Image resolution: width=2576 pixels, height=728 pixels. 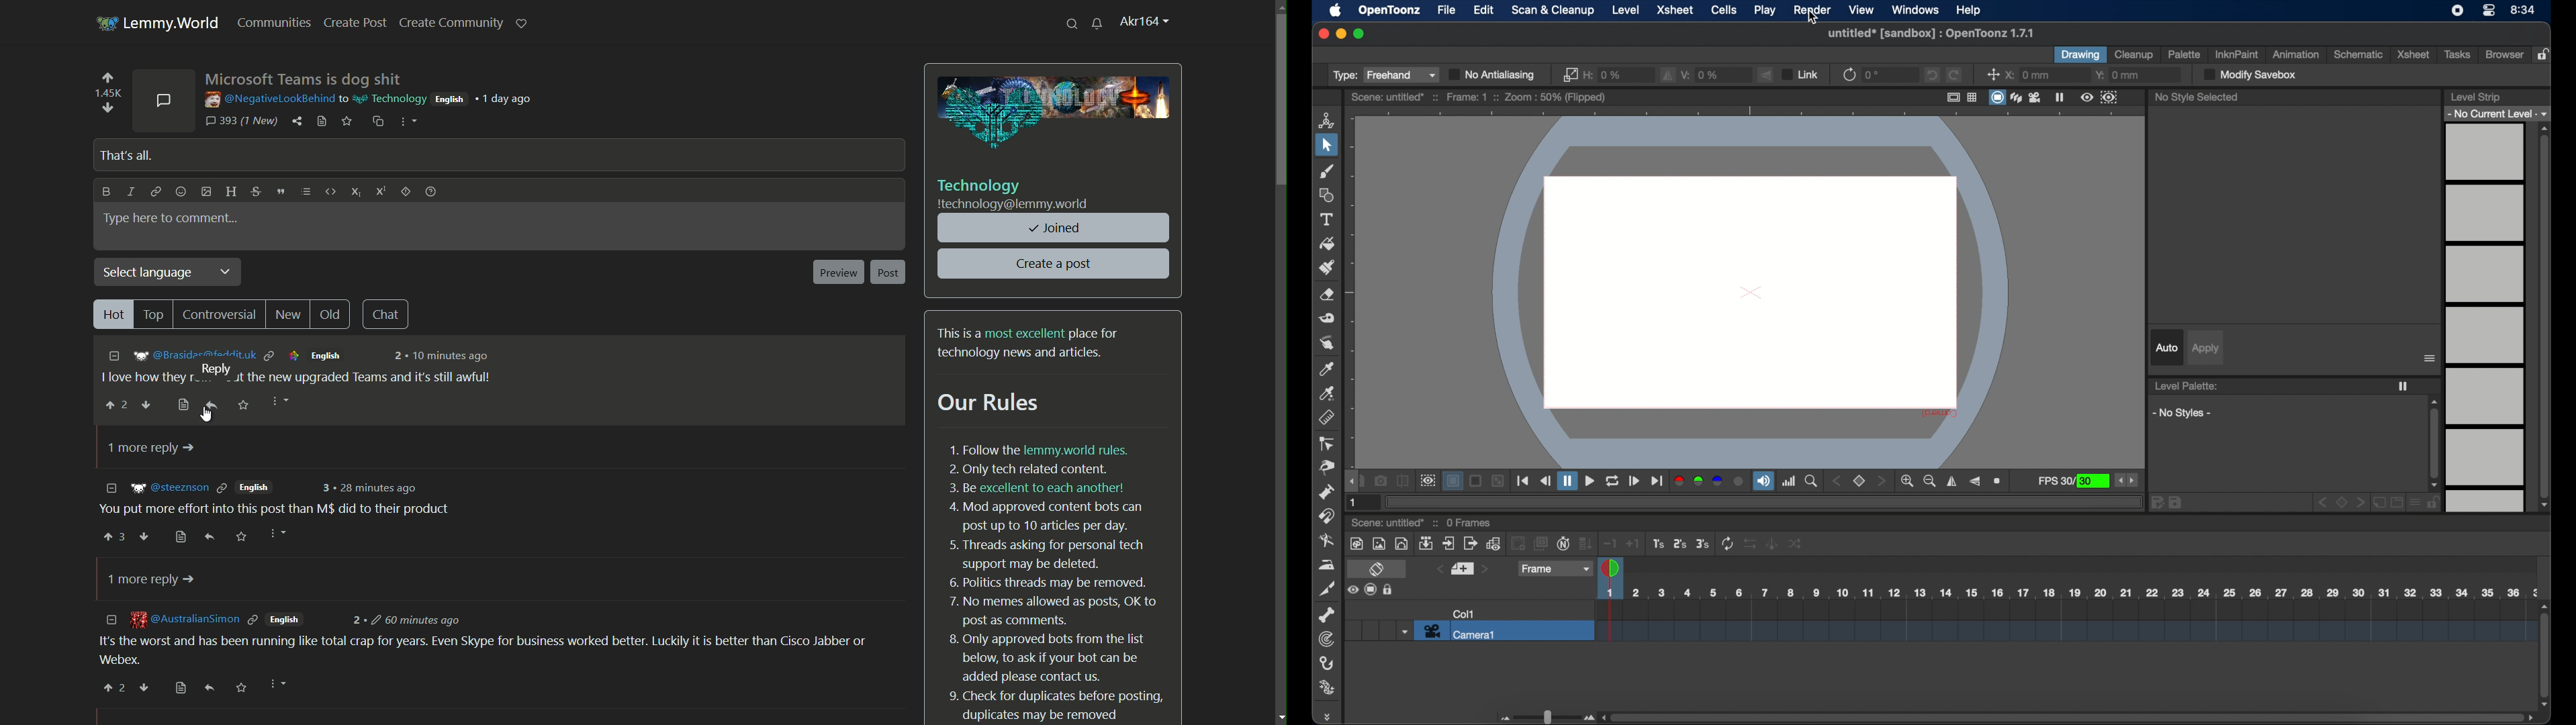 I want to click on create post, so click(x=357, y=23).